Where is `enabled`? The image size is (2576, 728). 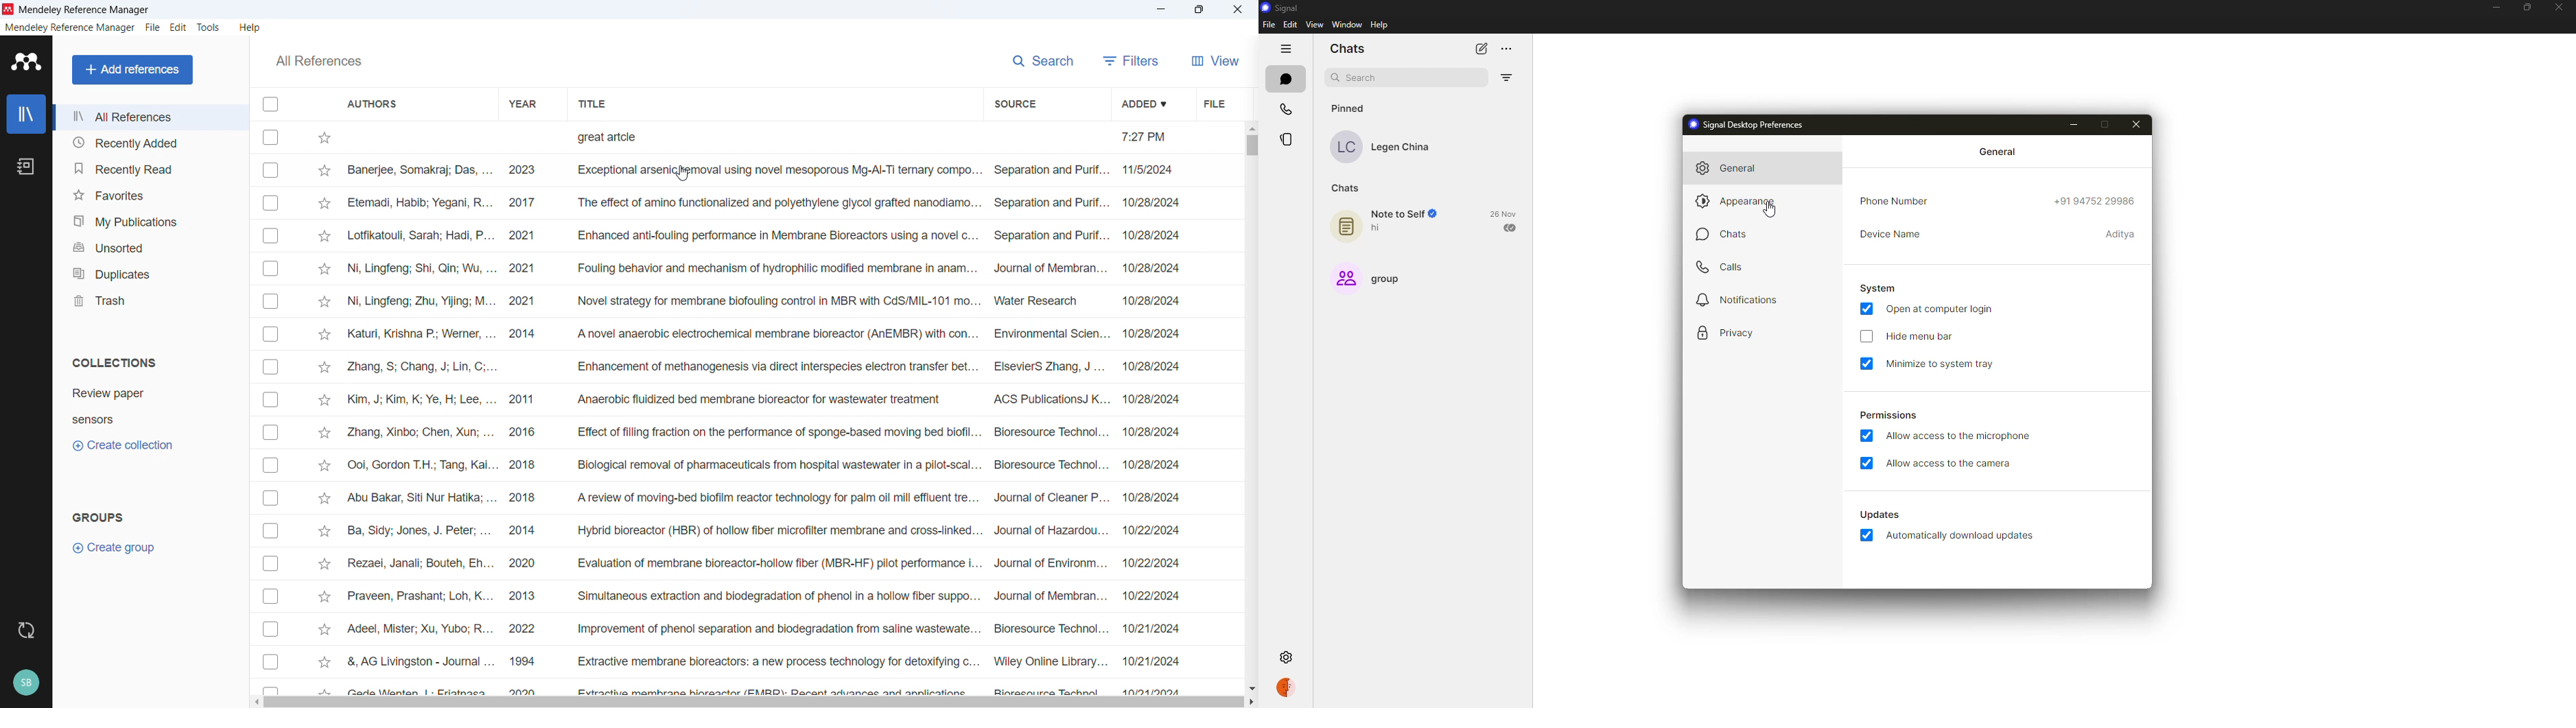 enabled is located at coordinates (1866, 436).